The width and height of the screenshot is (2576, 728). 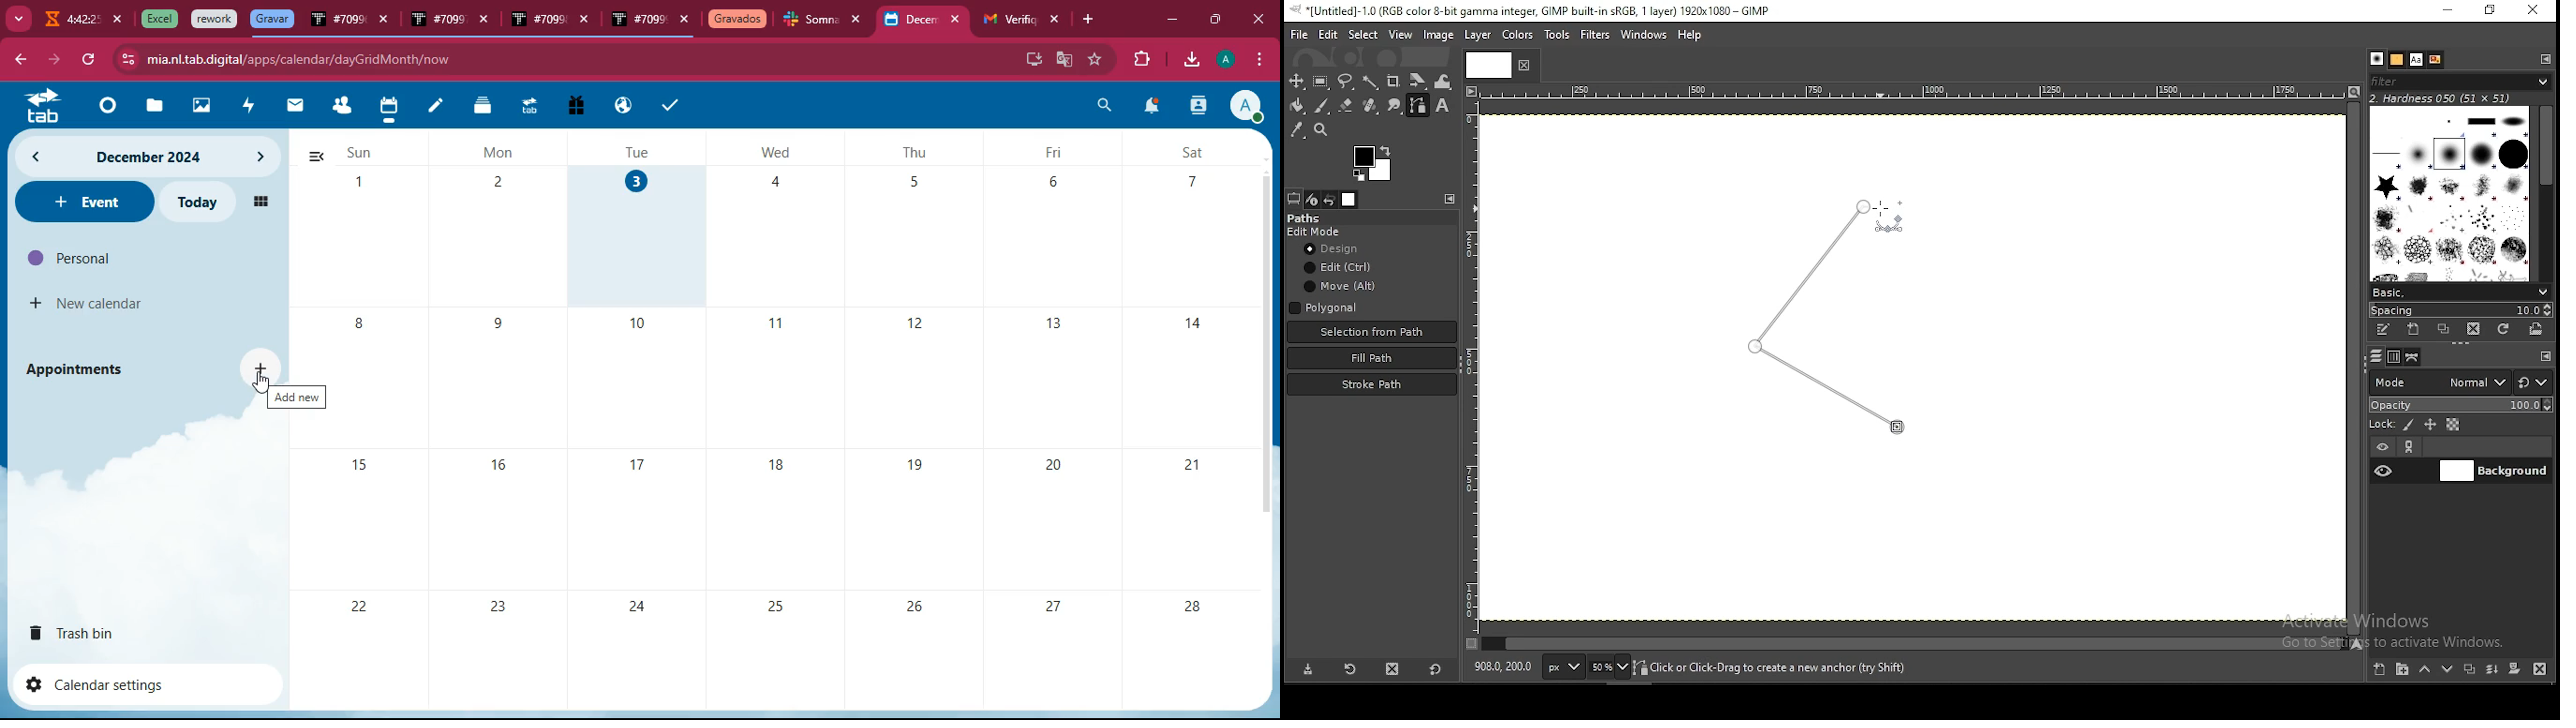 What do you see at coordinates (1172, 21) in the screenshot?
I see `minimize` at bounding box center [1172, 21].